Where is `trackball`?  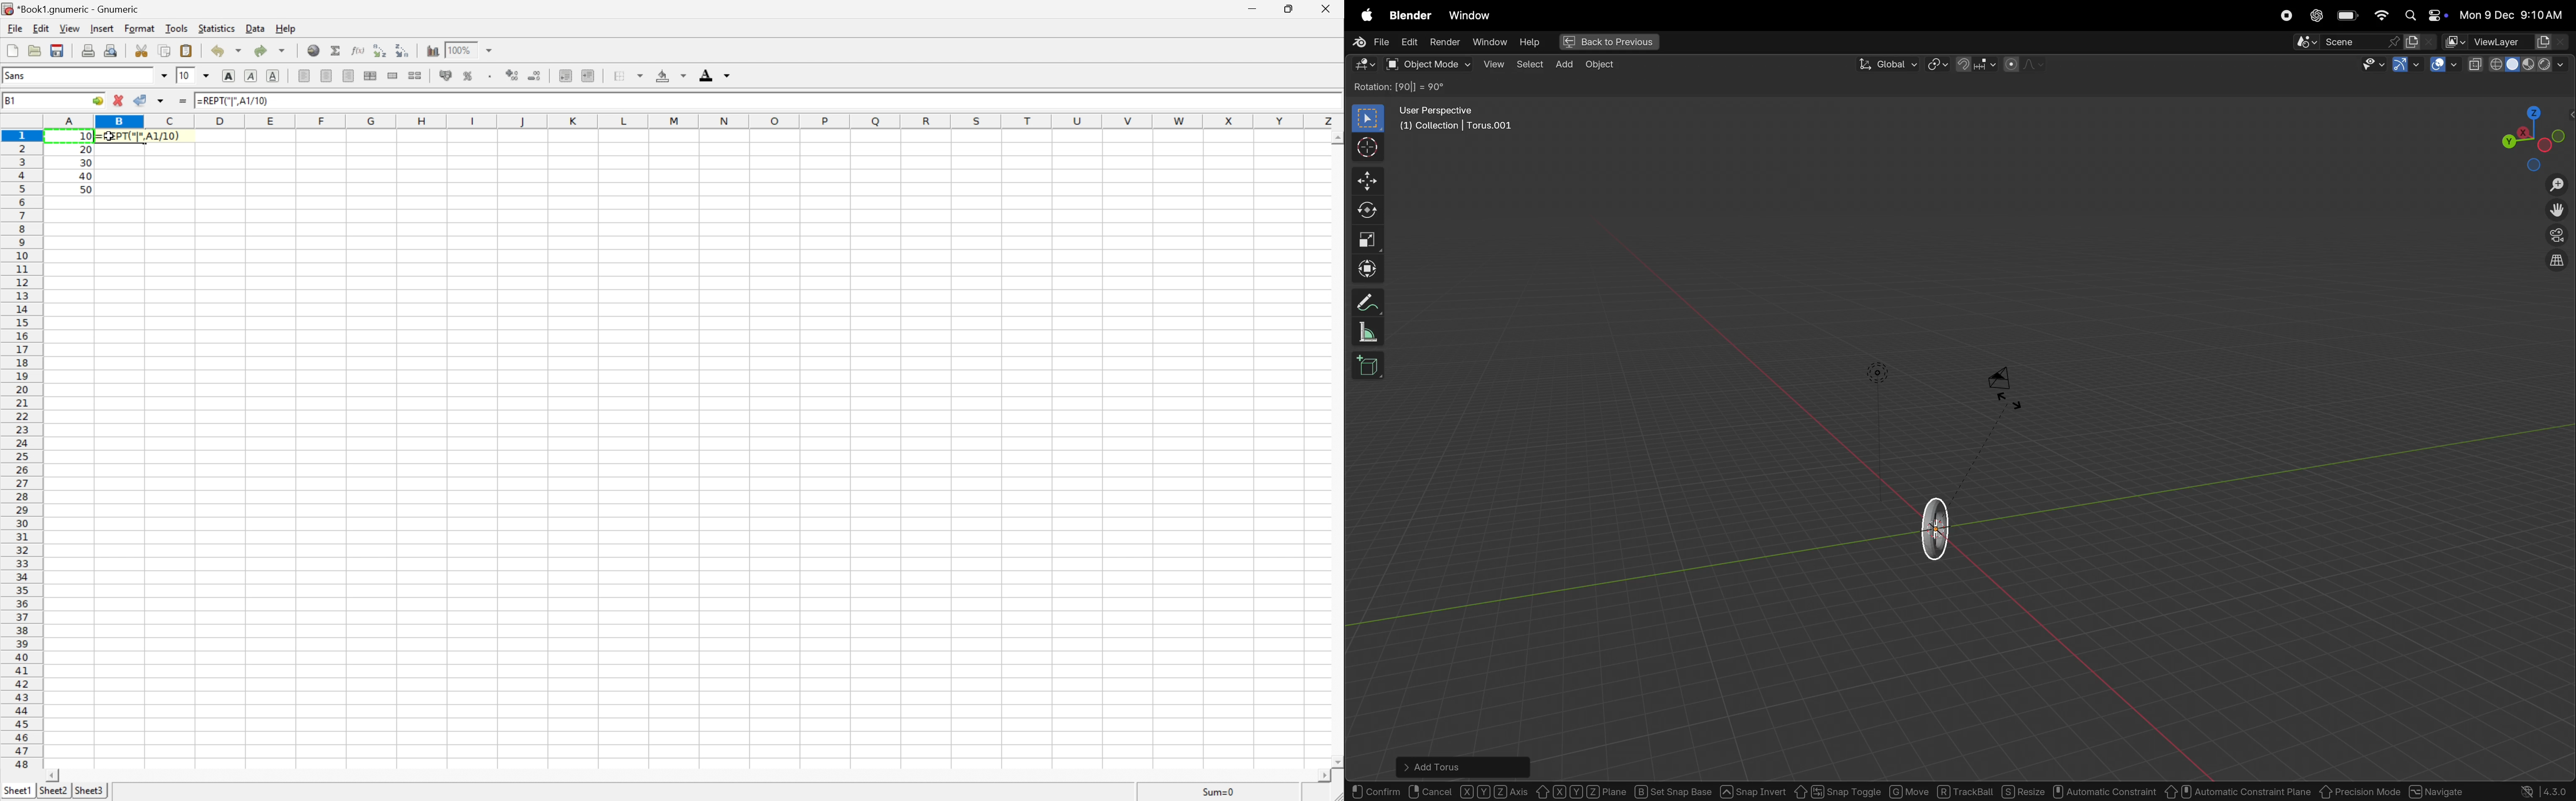
trackball is located at coordinates (1966, 791).